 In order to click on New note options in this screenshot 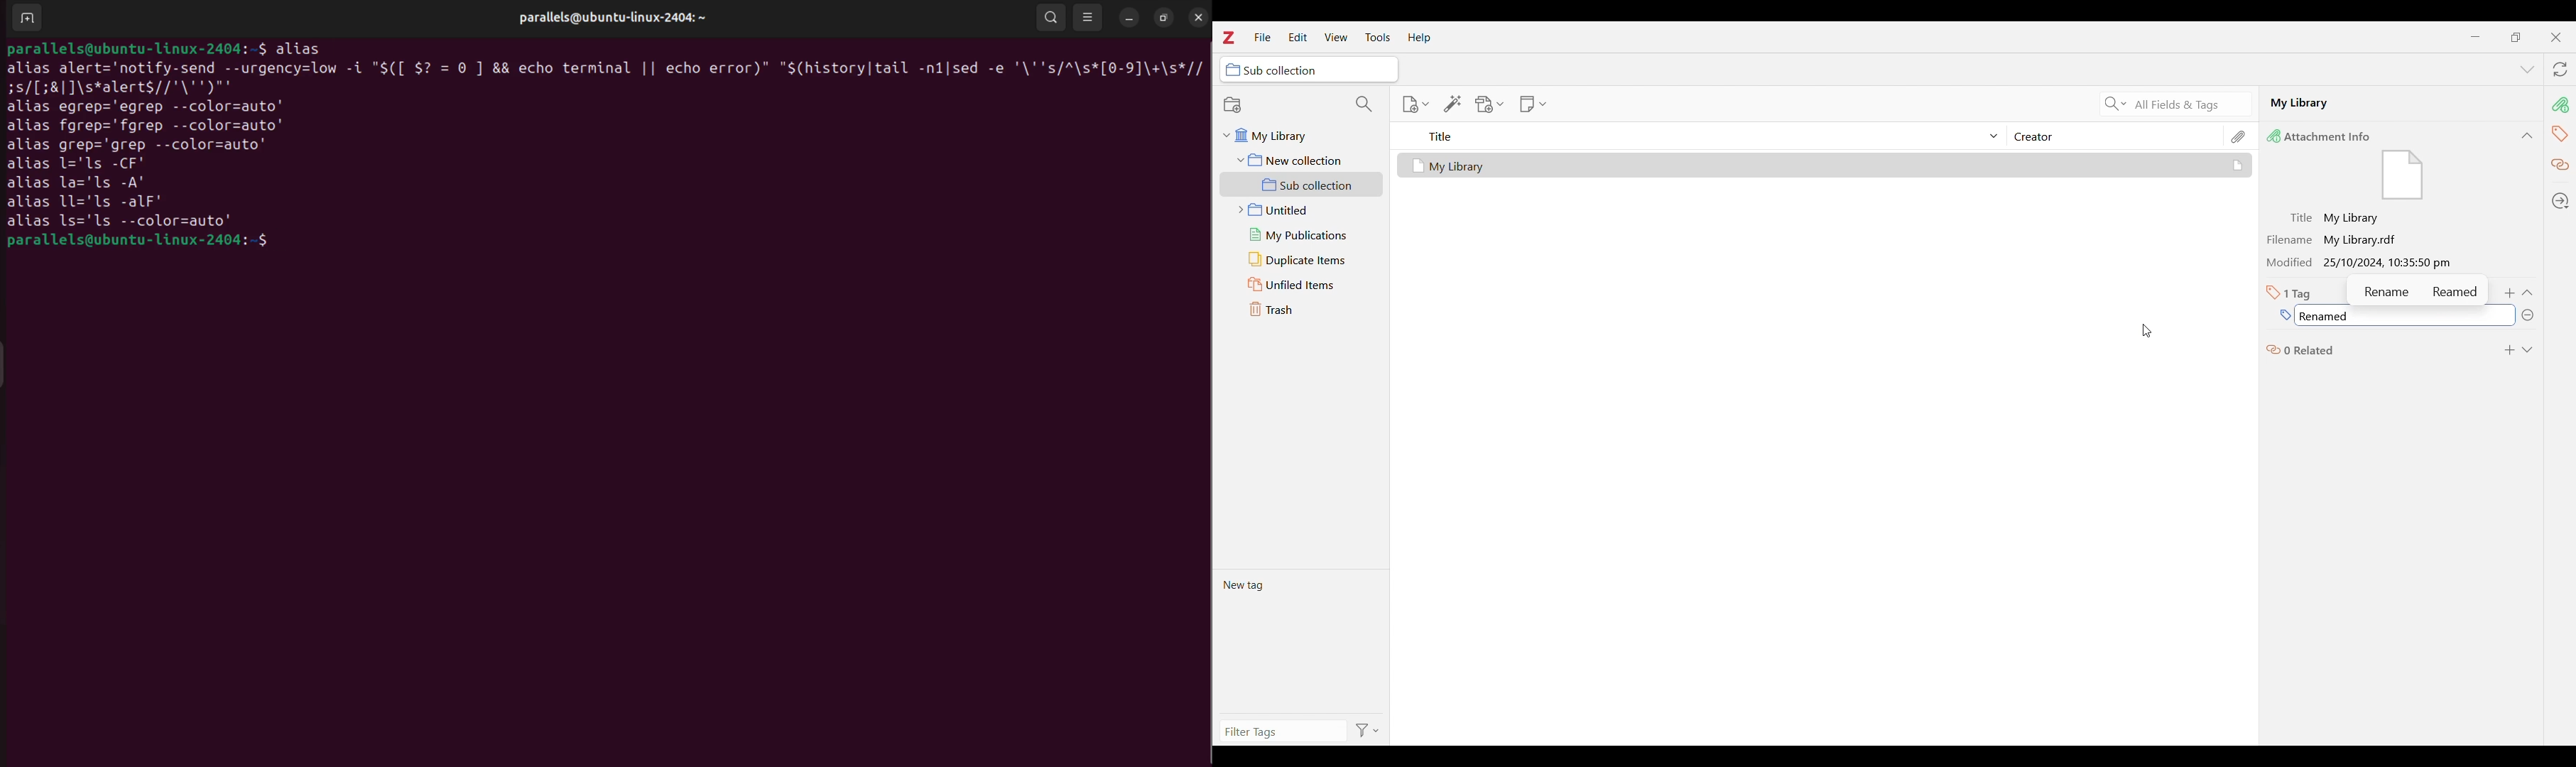, I will do `click(1533, 104)`.